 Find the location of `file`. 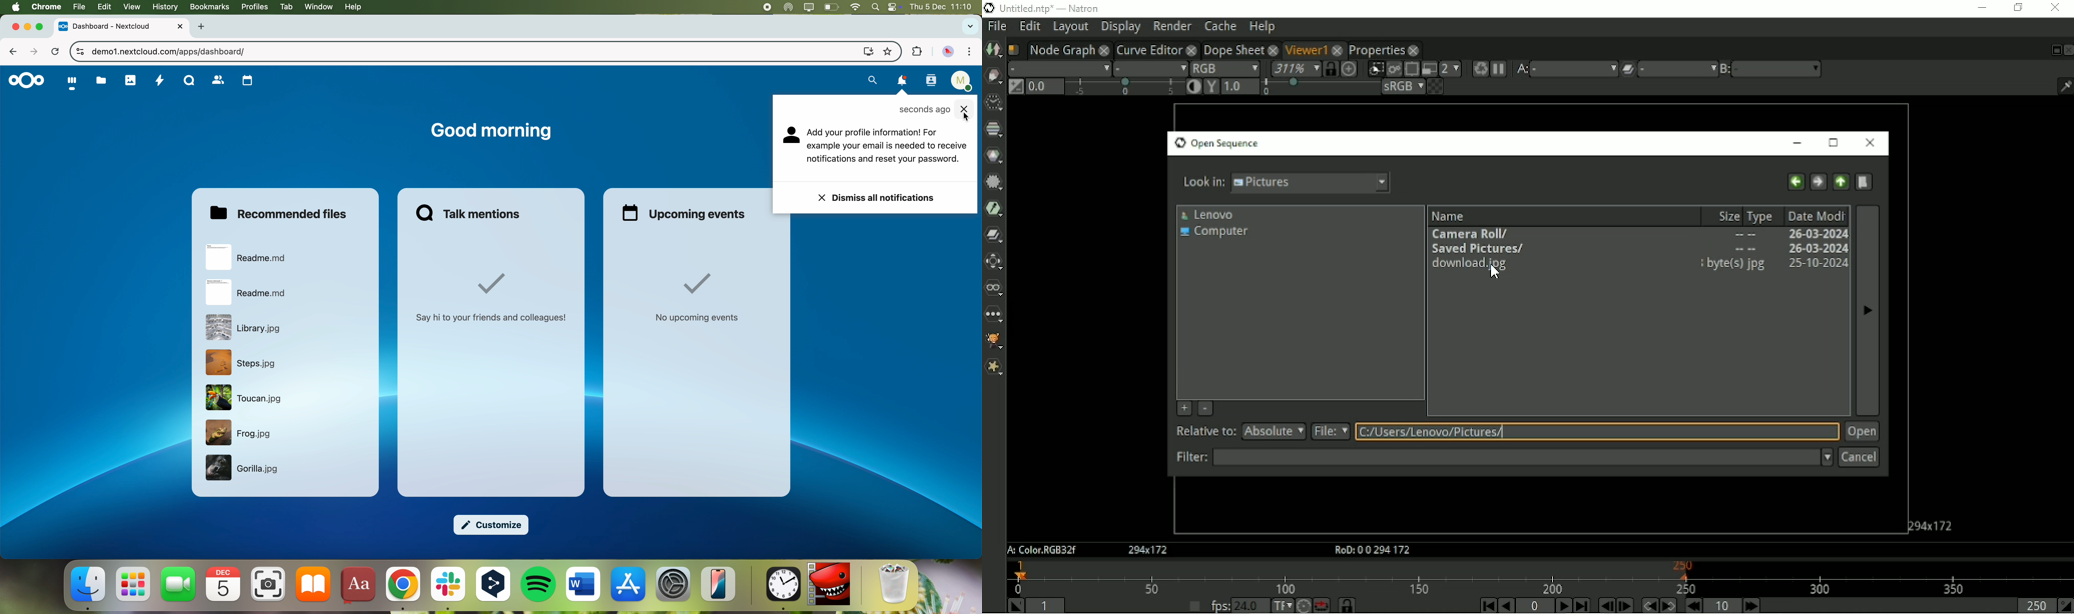

file is located at coordinates (241, 433).